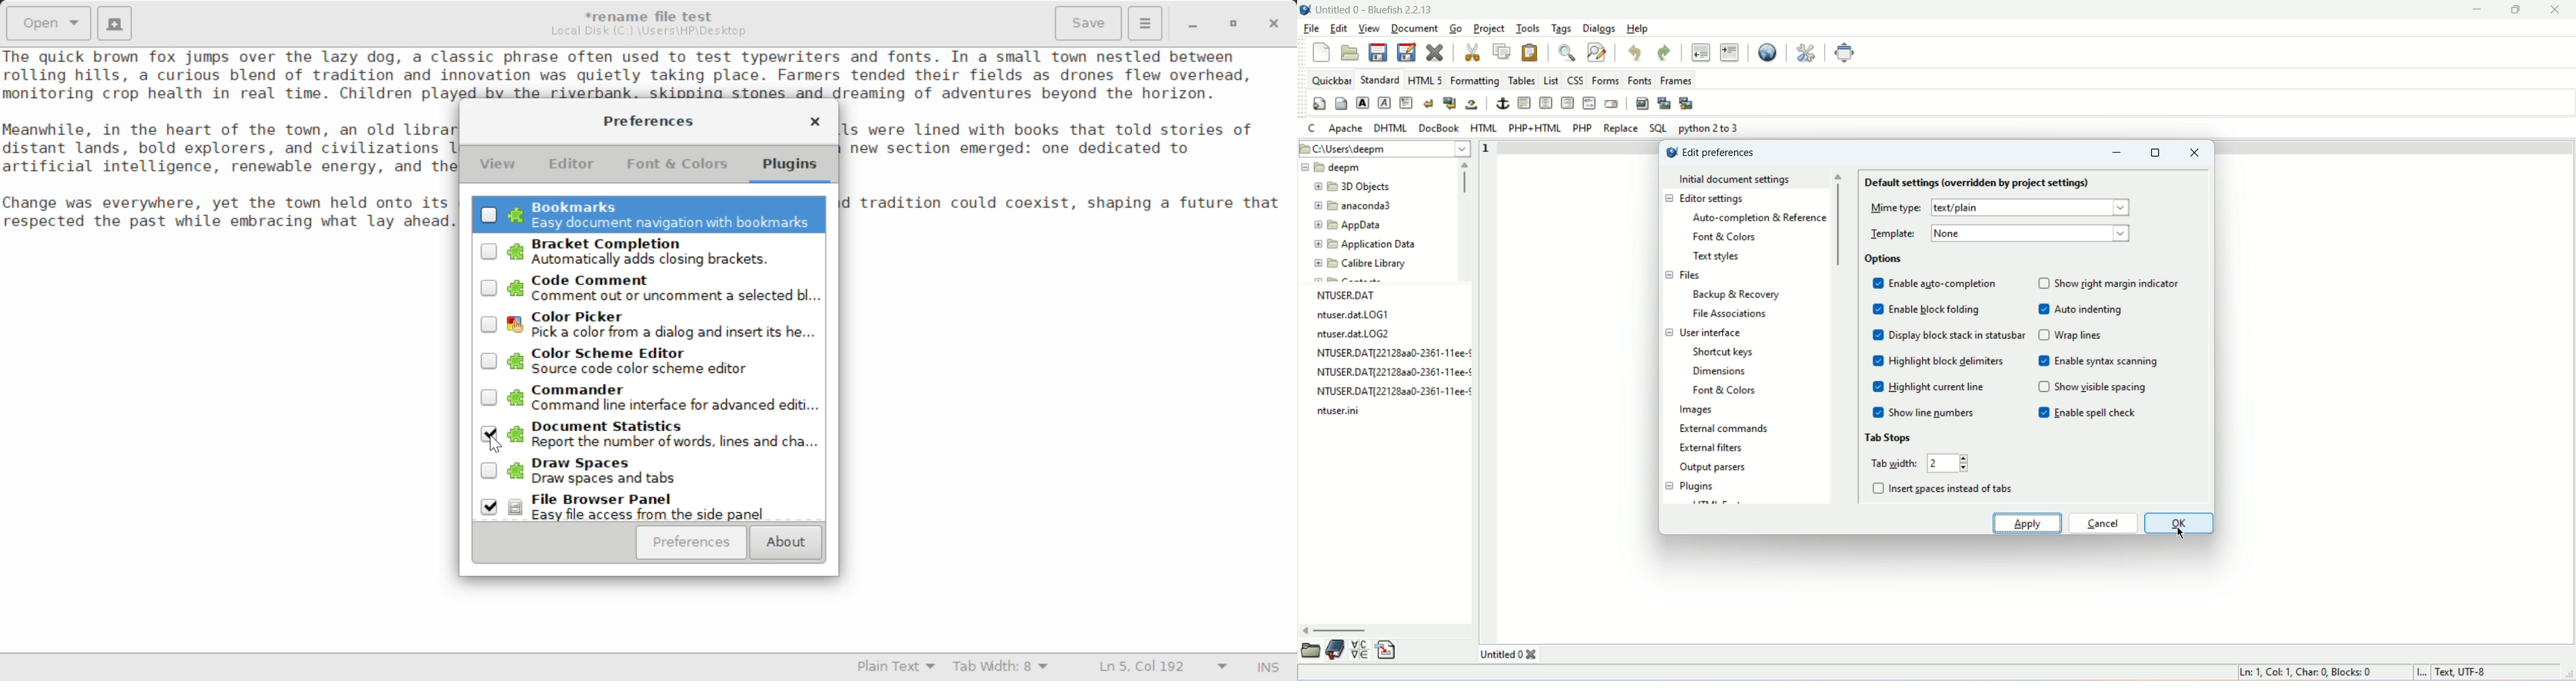  Describe the element at coordinates (1375, 265) in the screenshot. I see `Calibre Library` at that location.